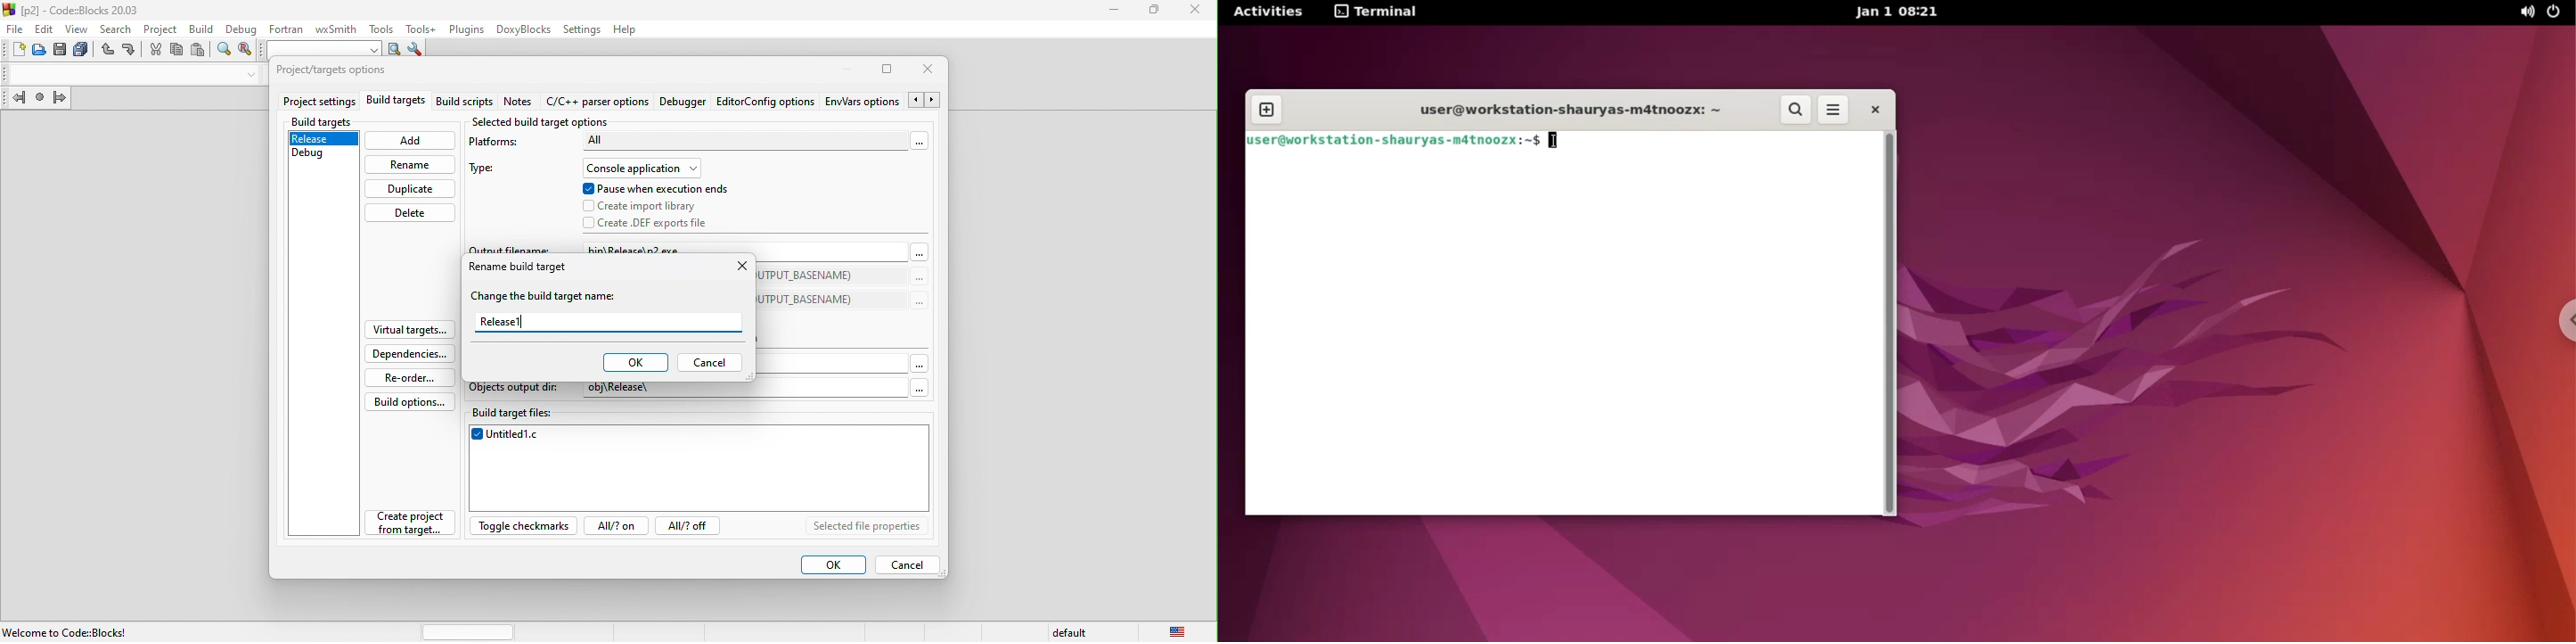  Describe the element at coordinates (225, 52) in the screenshot. I see `find` at that location.